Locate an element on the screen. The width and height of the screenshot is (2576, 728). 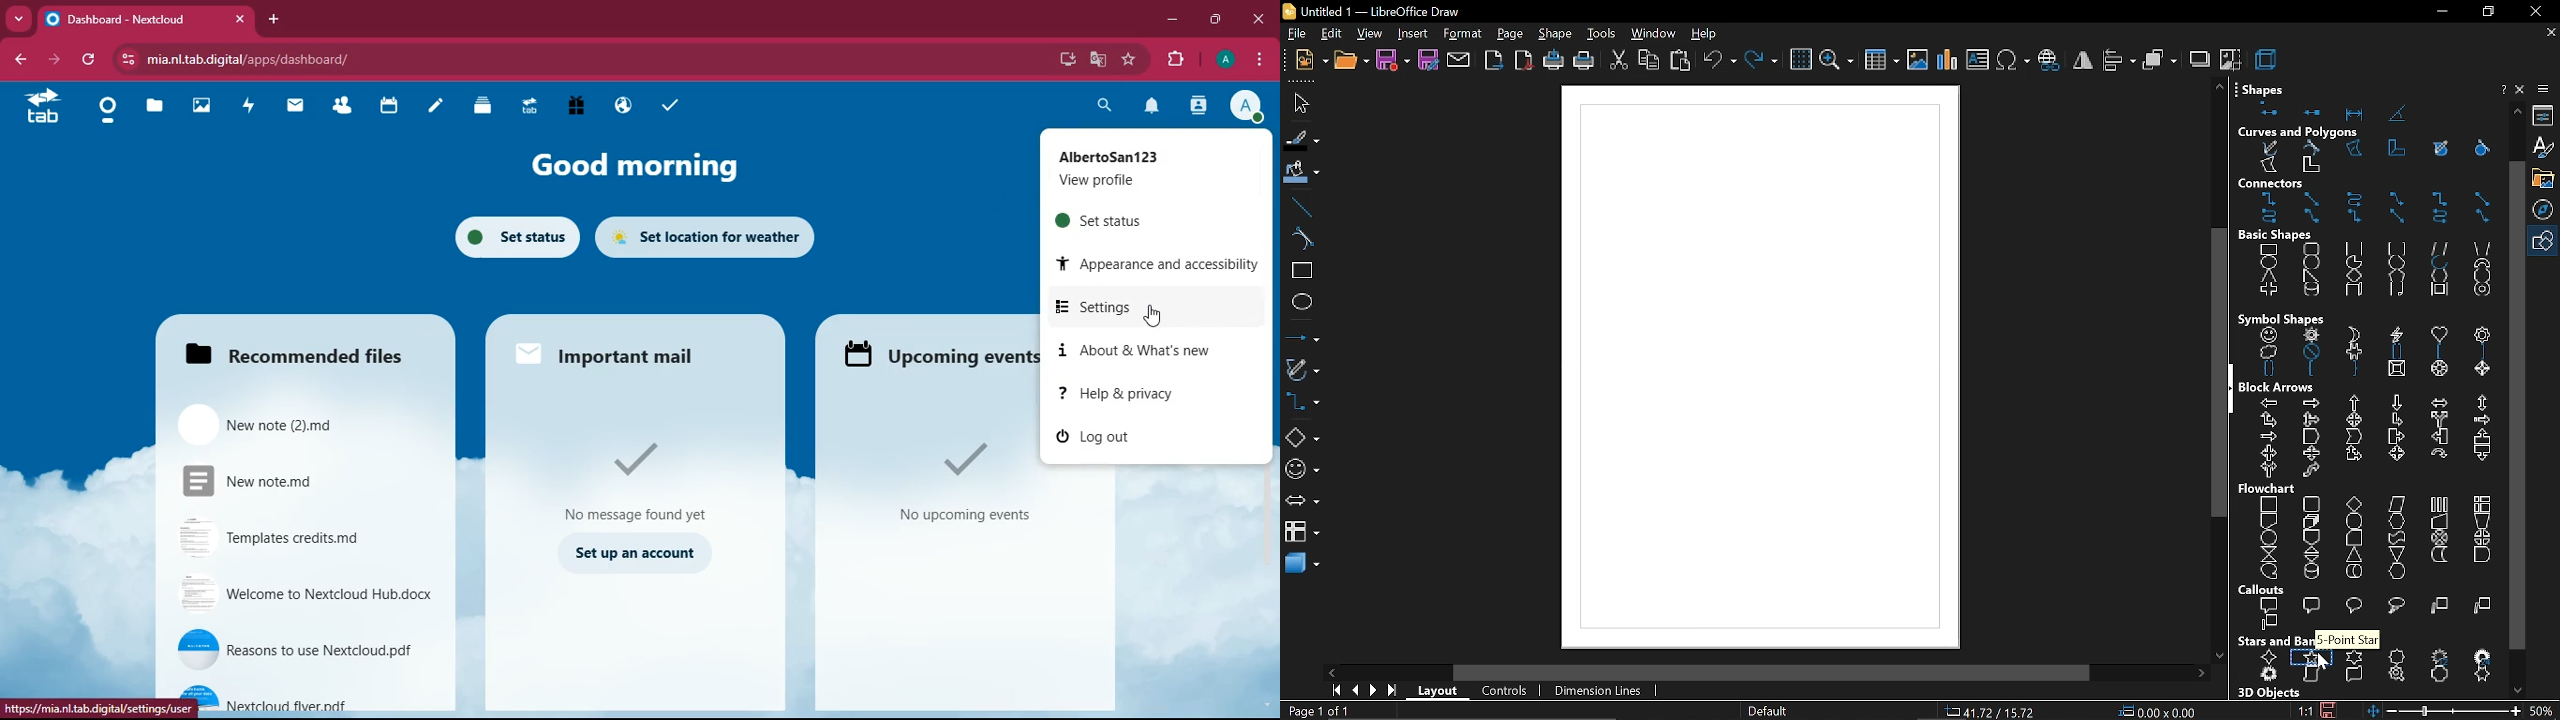
cut  is located at coordinates (1618, 60).